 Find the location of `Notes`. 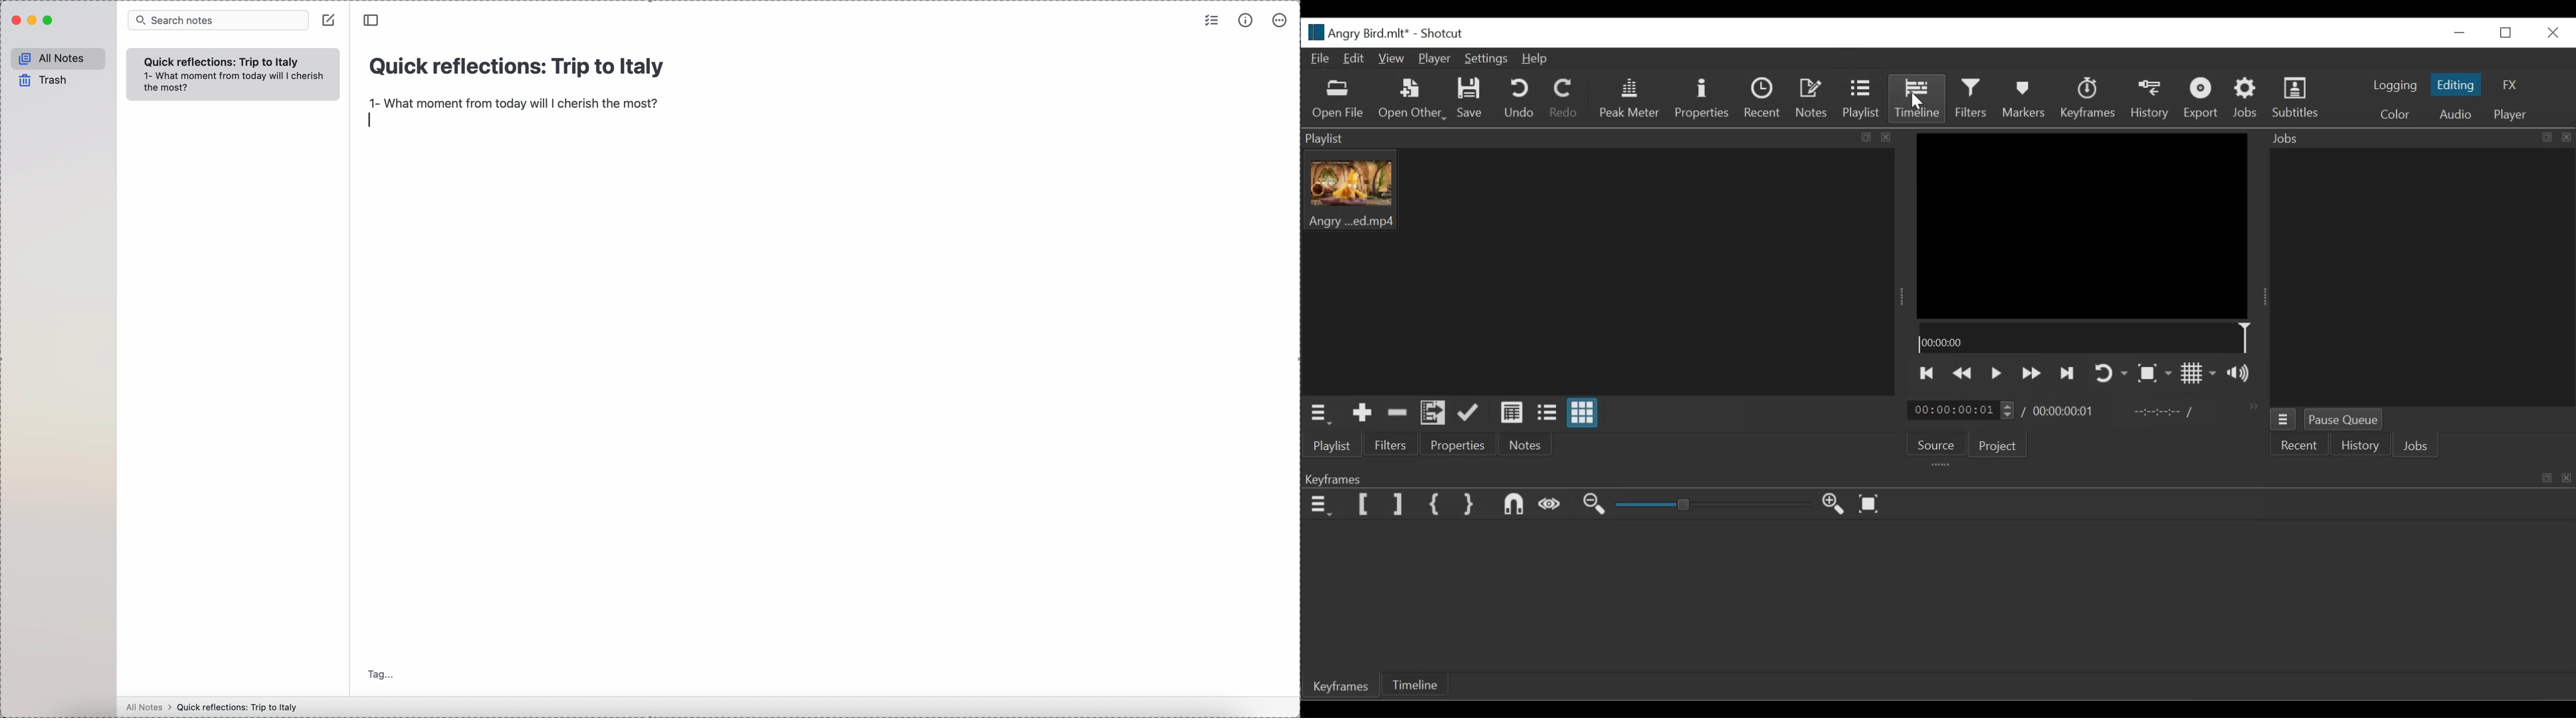

Notes is located at coordinates (1811, 98).